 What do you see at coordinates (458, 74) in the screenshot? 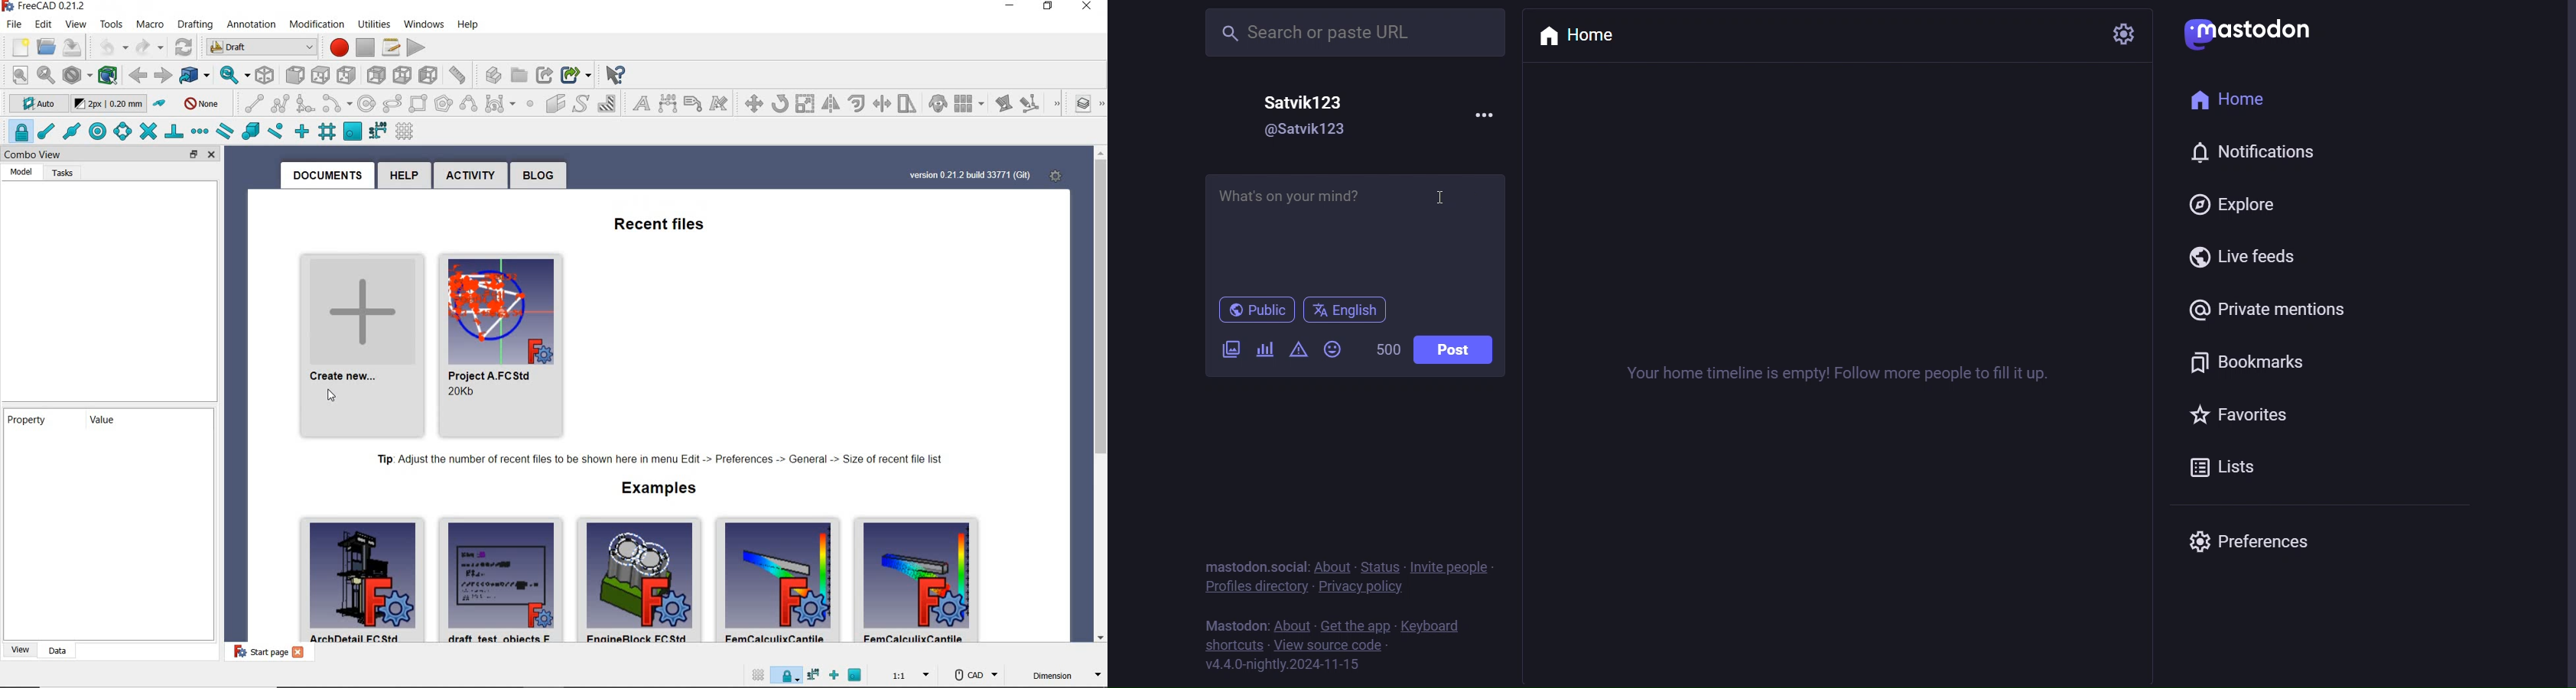
I see `create part` at bounding box center [458, 74].